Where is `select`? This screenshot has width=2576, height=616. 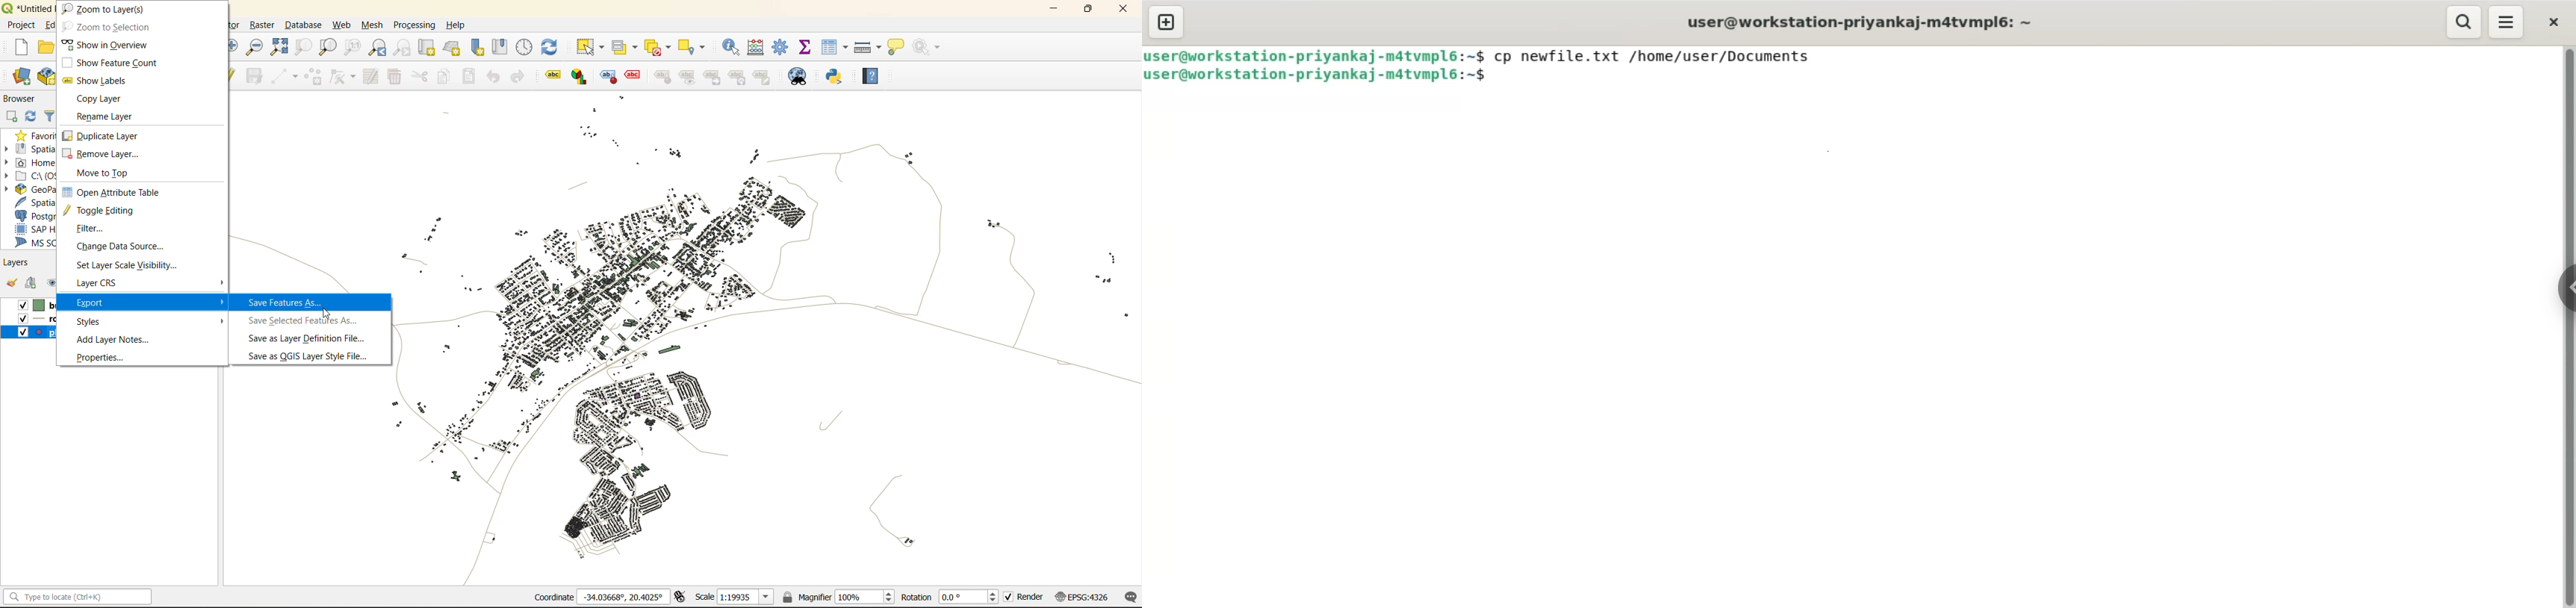 select is located at coordinates (592, 47).